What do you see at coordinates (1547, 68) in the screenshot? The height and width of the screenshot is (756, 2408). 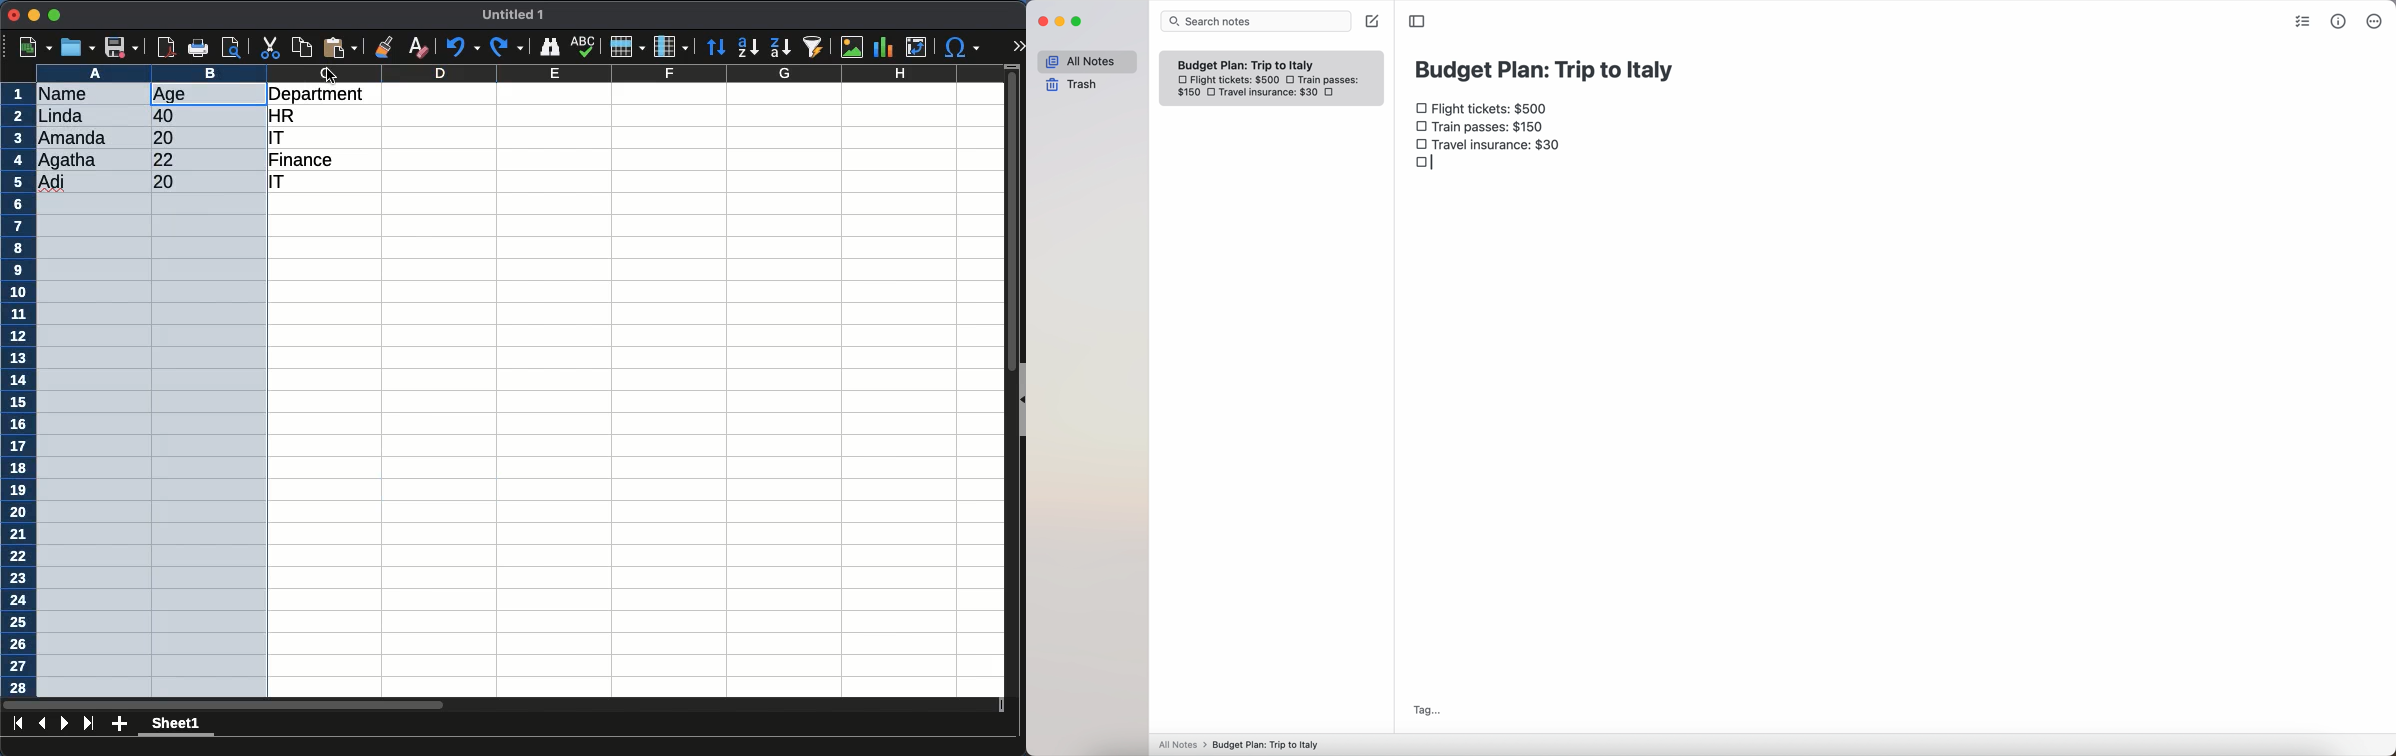 I see `budget plan: trip to Italy` at bounding box center [1547, 68].